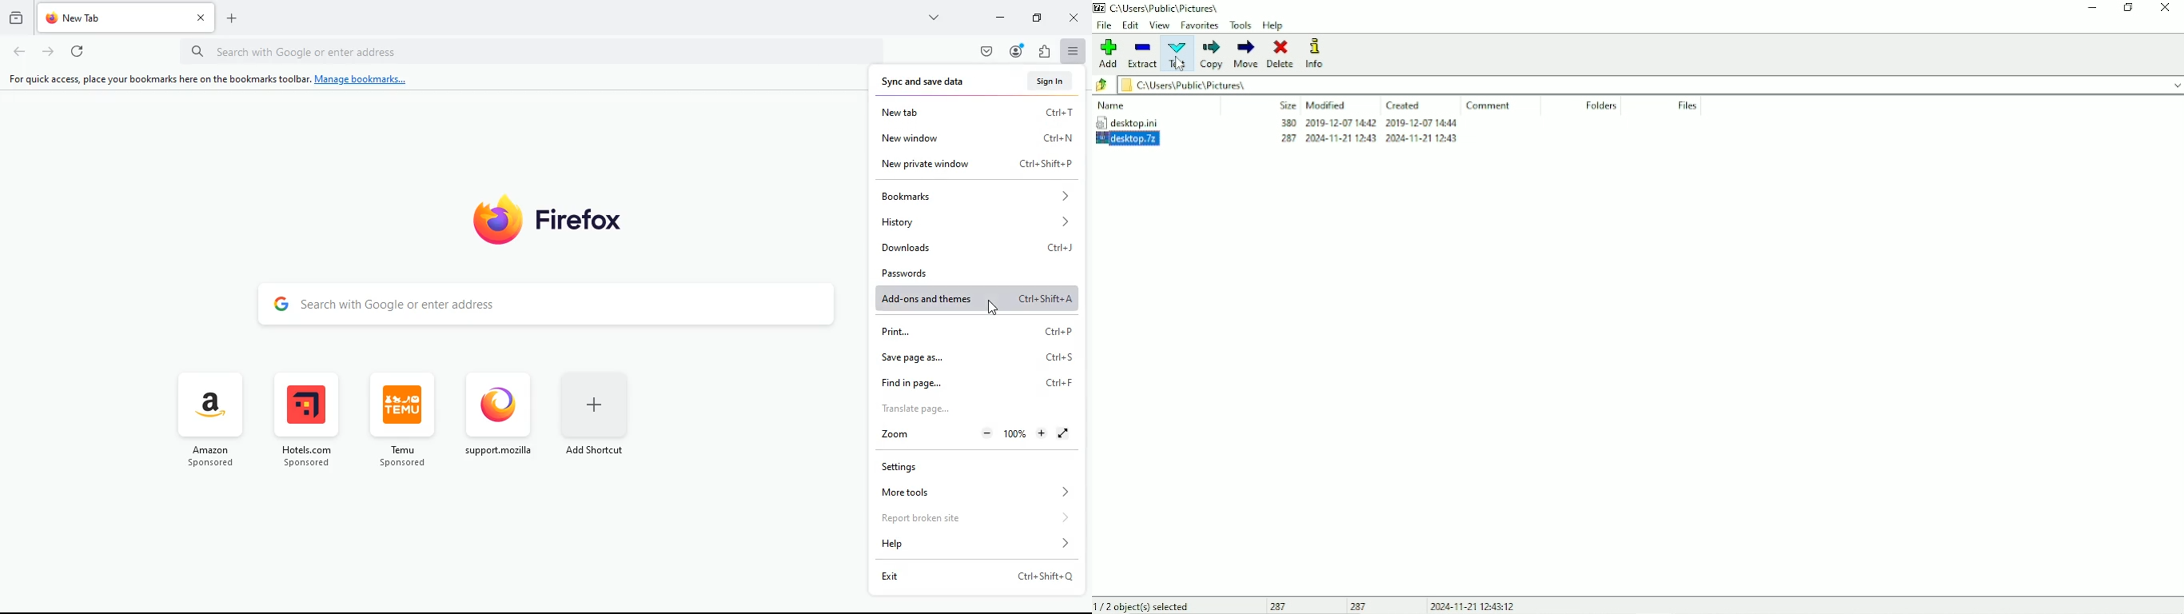  What do you see at coordinates (1473, 606) in the screenshot?
I see `2024-11-21 12.43.12` at bounding box center [1473, 606].